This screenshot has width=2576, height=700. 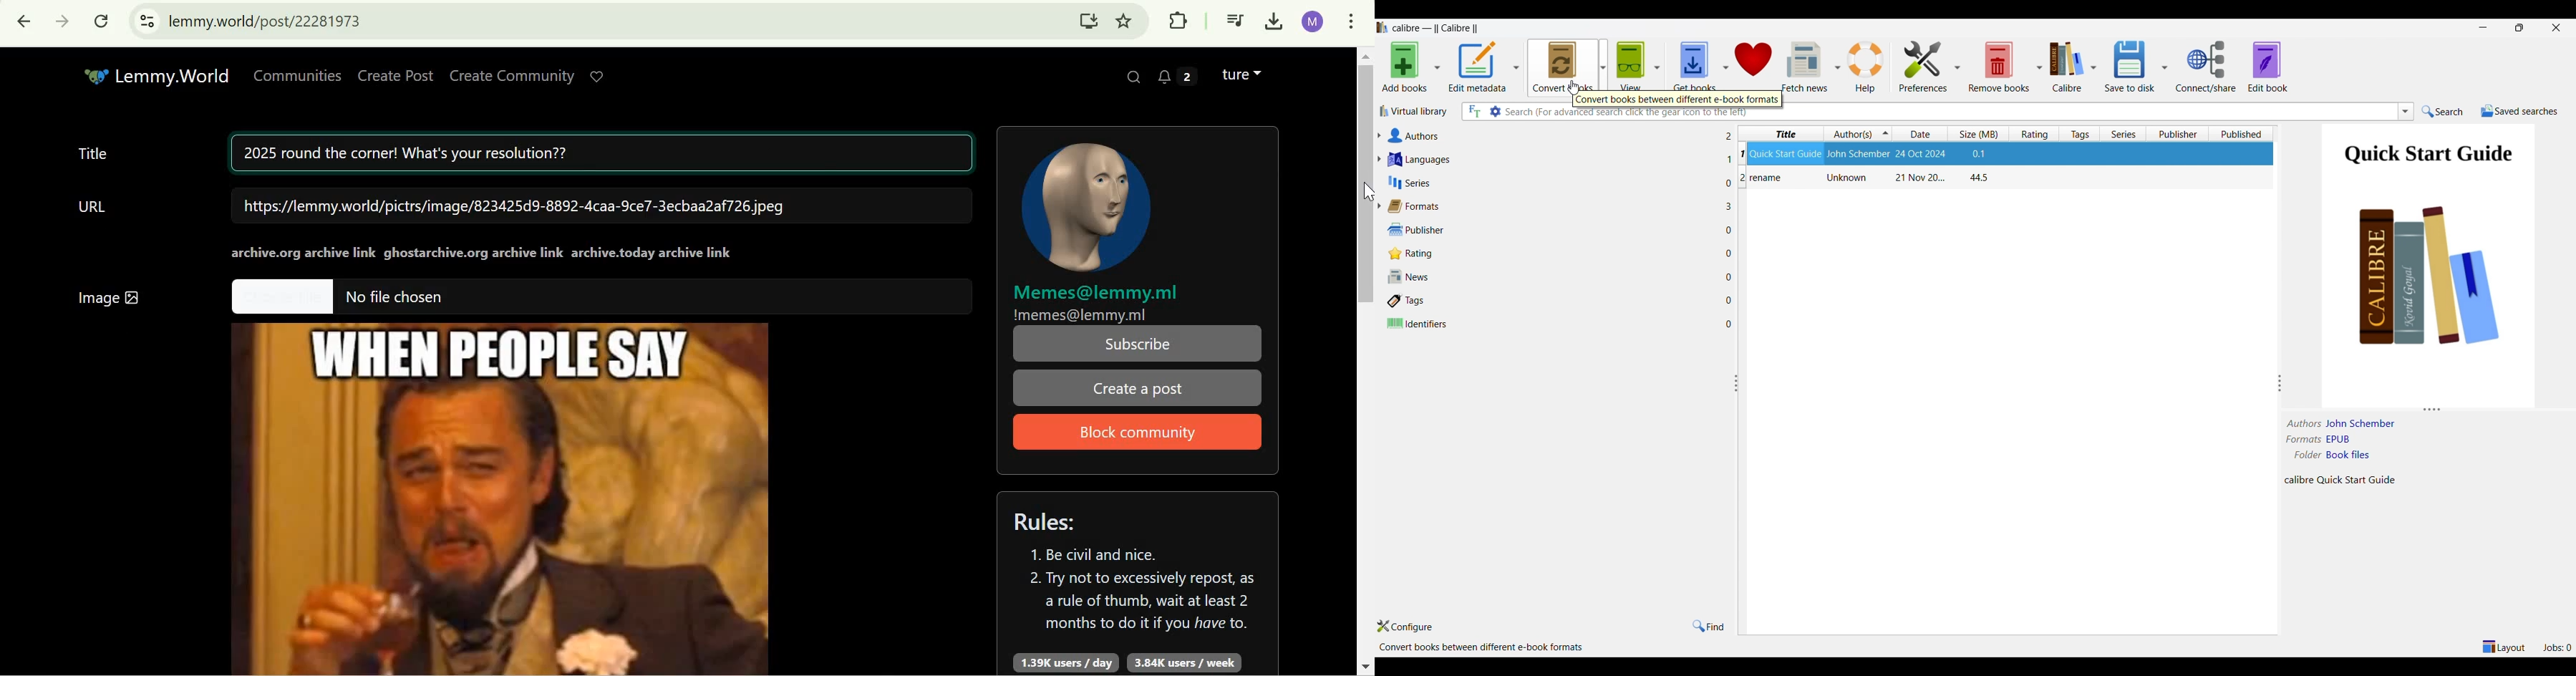 I want to click on Change height of panels attached, so click(x=2417, y=409).